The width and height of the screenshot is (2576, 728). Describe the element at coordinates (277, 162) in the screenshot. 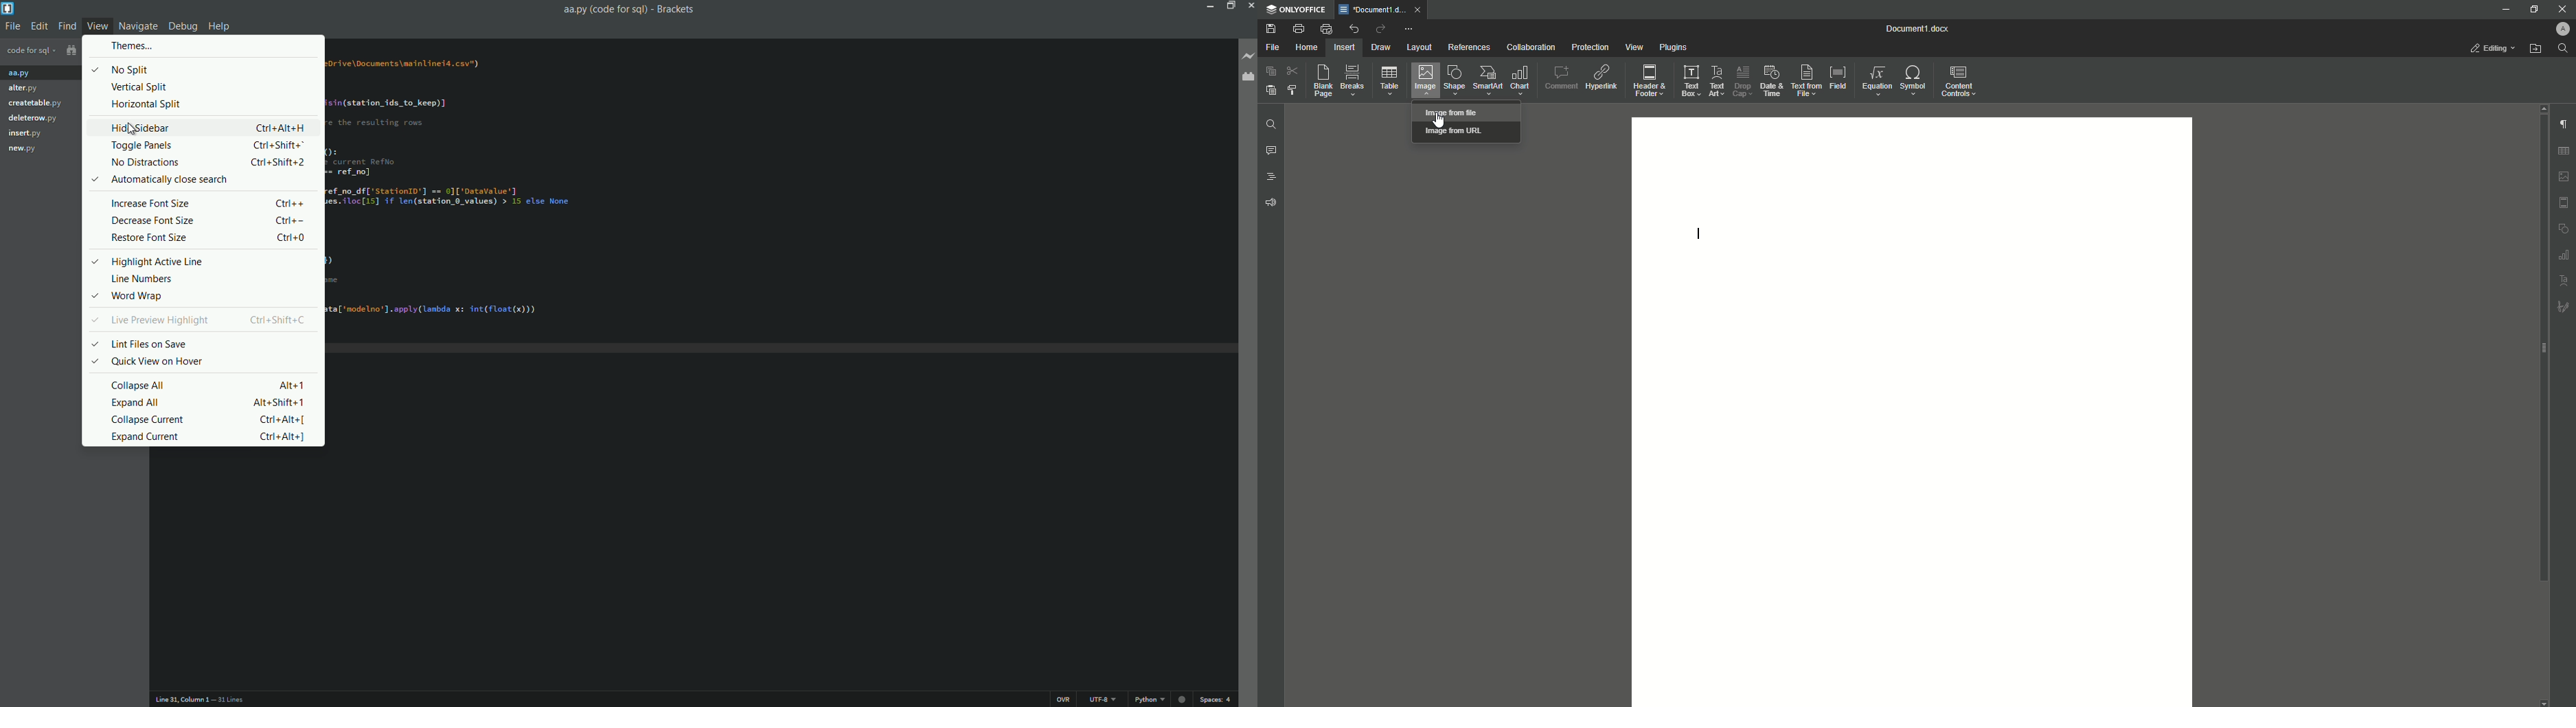

I see `keyboard shortcut` at that location.